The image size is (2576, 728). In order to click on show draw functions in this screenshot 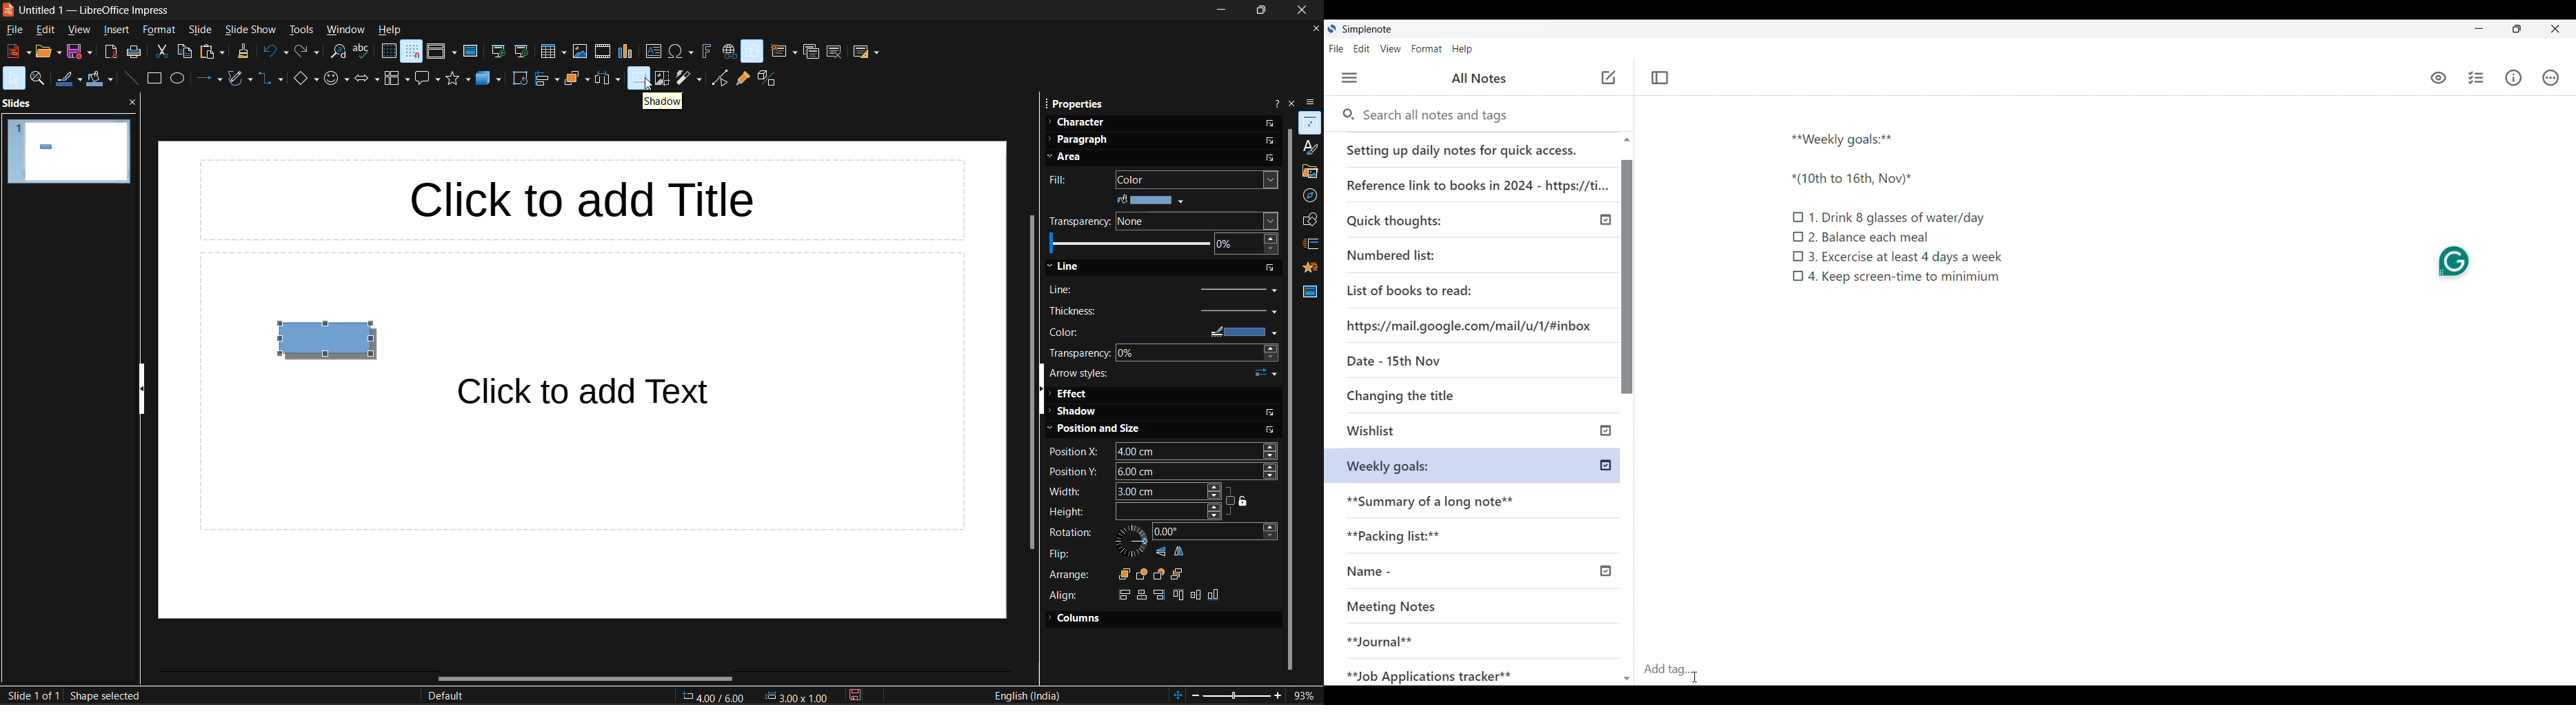, I will do `click(752, 51)`.